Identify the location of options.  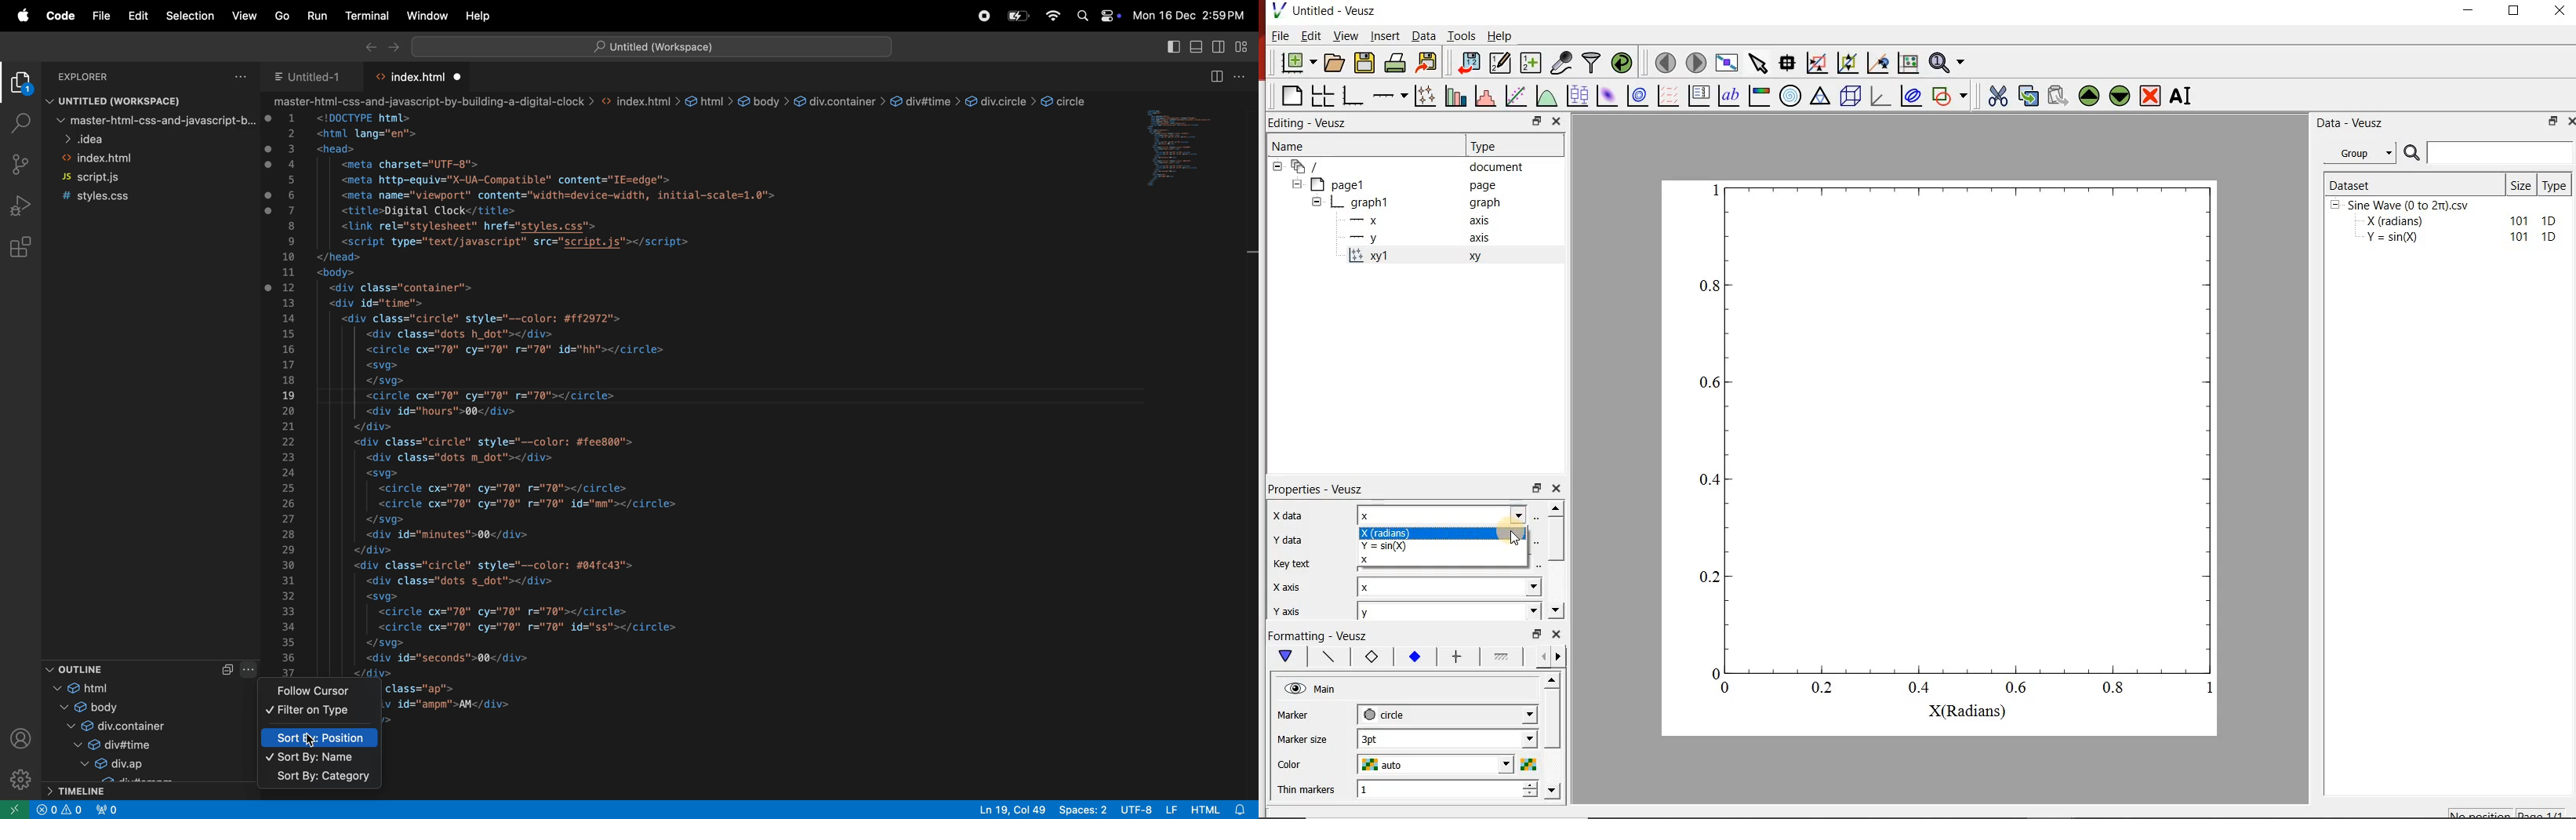
(1455, 657).